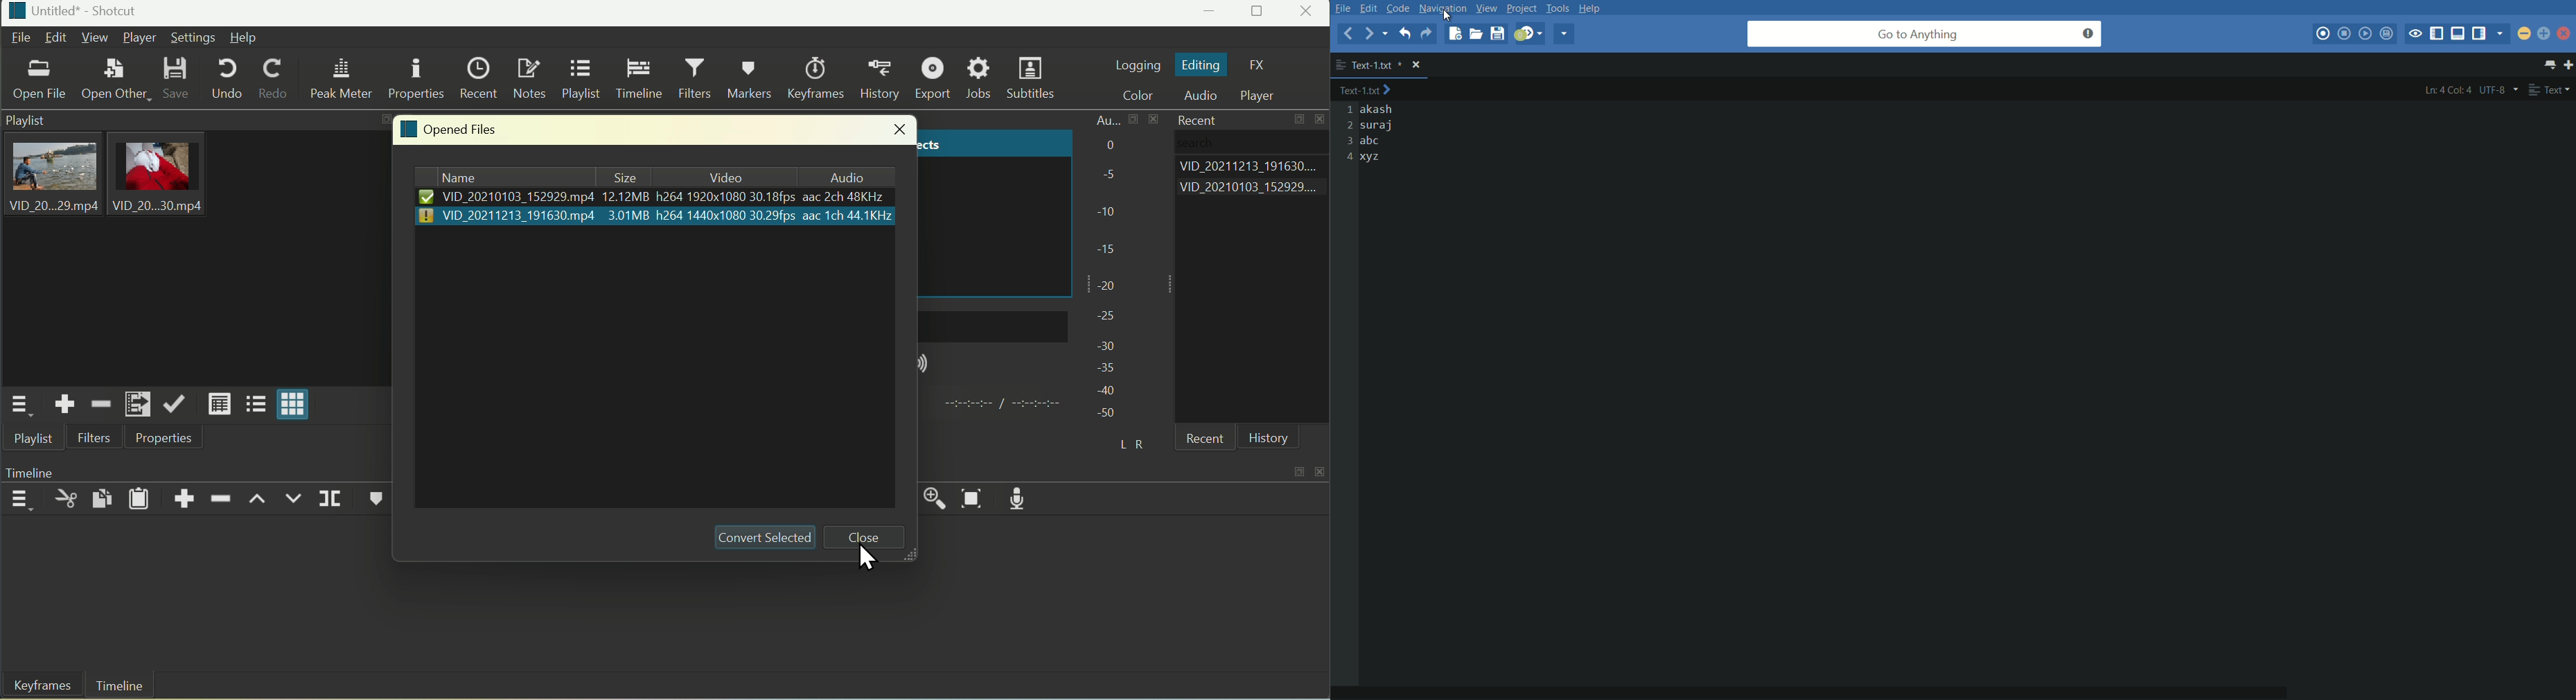 This screenshot has width=2576, height=700. I want to click on Add the source to the Playlist, so click(65, 404).